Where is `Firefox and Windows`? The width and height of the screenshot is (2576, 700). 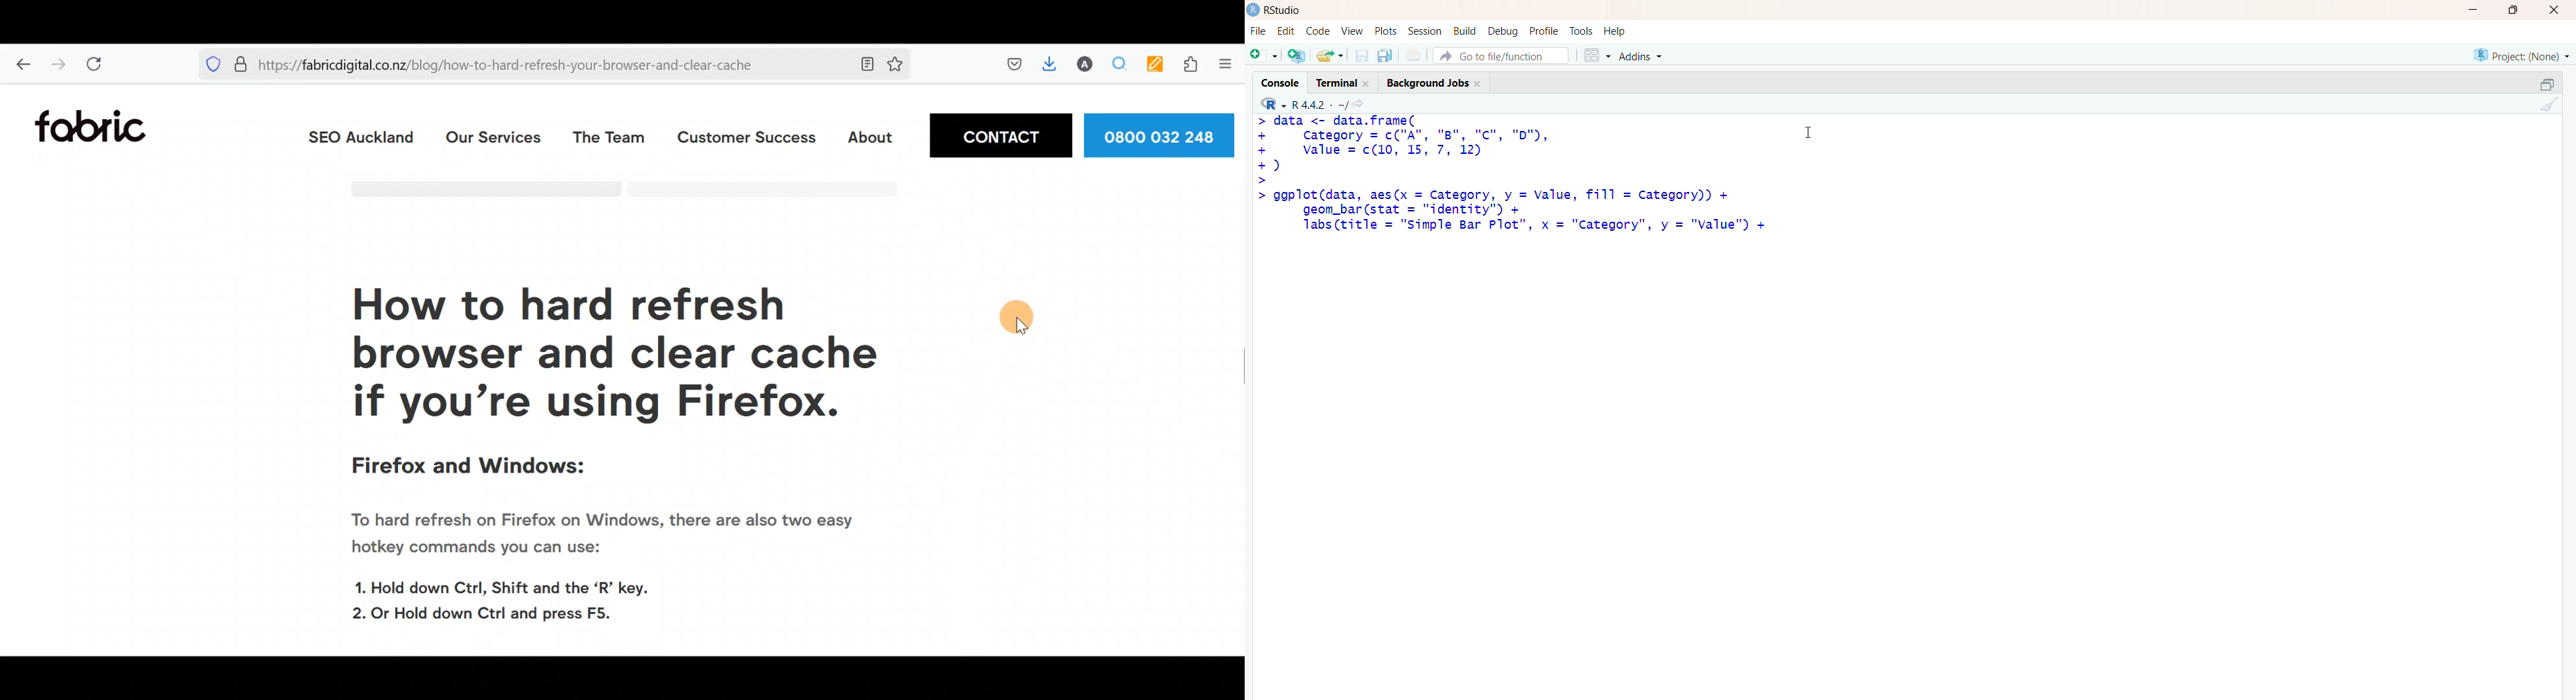
Firefox and Windows is located at coordinates (469, 469).